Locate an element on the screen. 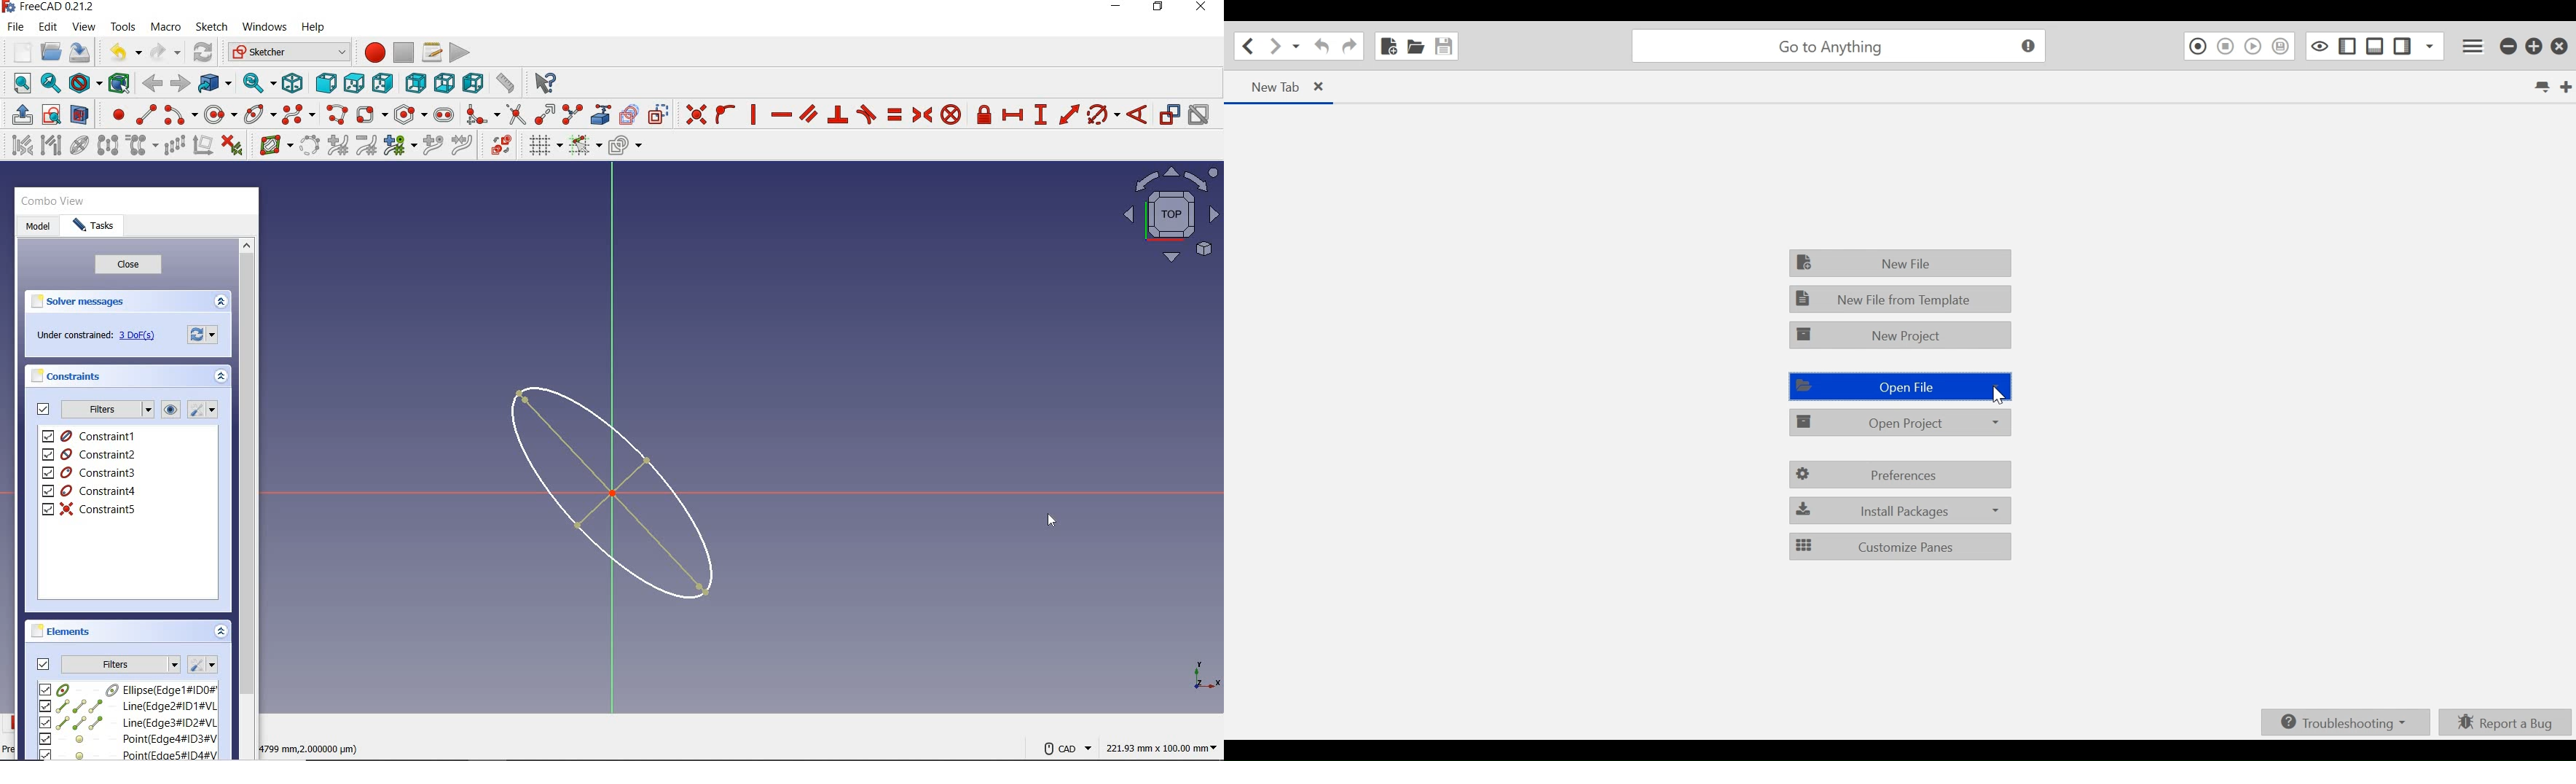 This screenshot has height=784, width=2576. Show/Hide Left Pane is located at coordinates (2402, 46).